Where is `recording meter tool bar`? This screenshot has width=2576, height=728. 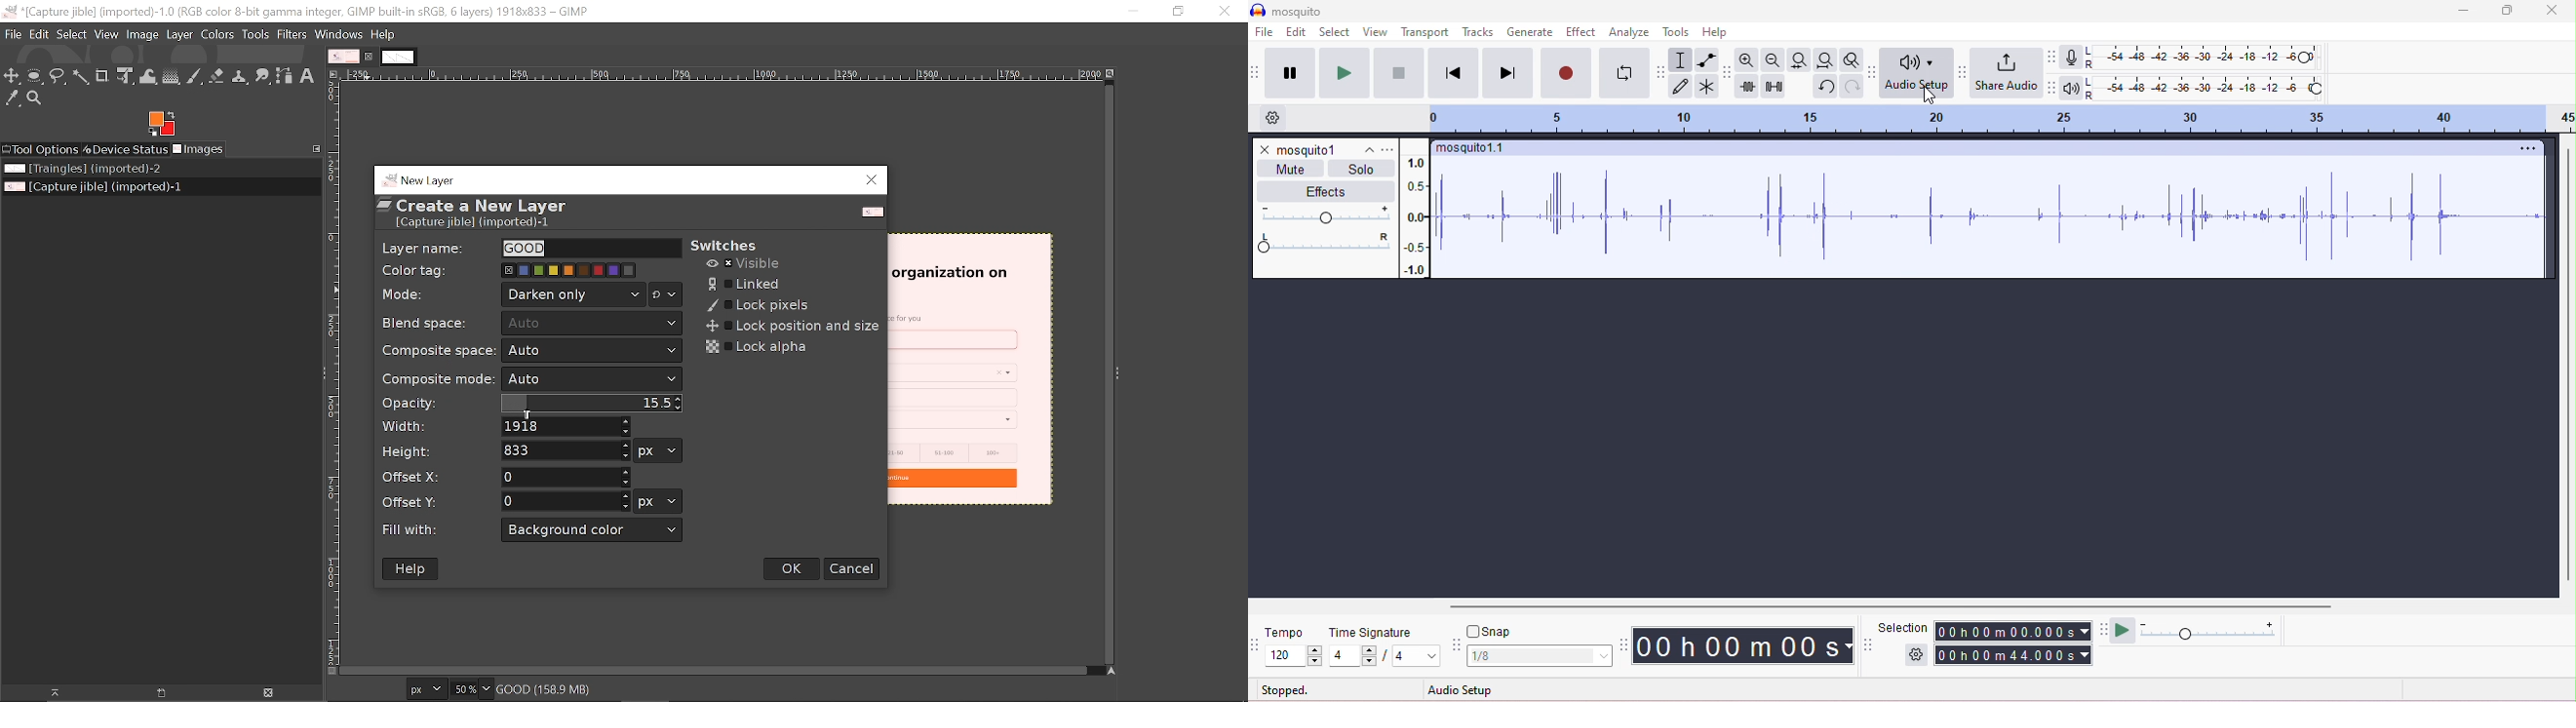
recording meter tool bar is located at coordinates (2050, 56).